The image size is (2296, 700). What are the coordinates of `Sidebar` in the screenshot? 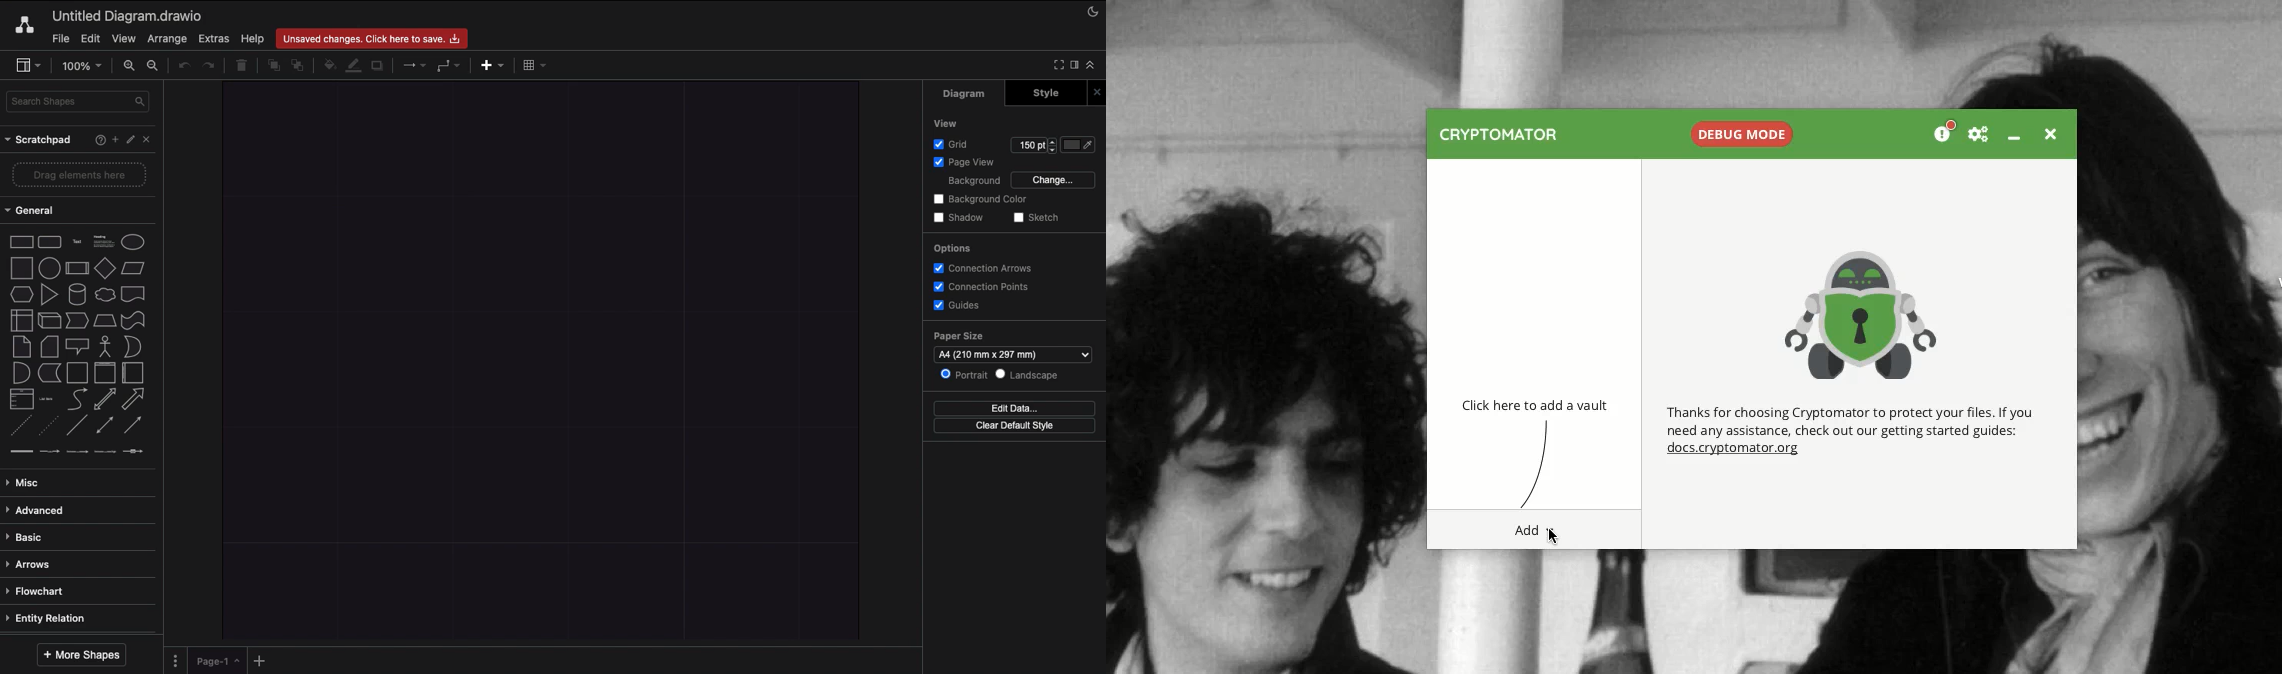 It's located at (30, 65).